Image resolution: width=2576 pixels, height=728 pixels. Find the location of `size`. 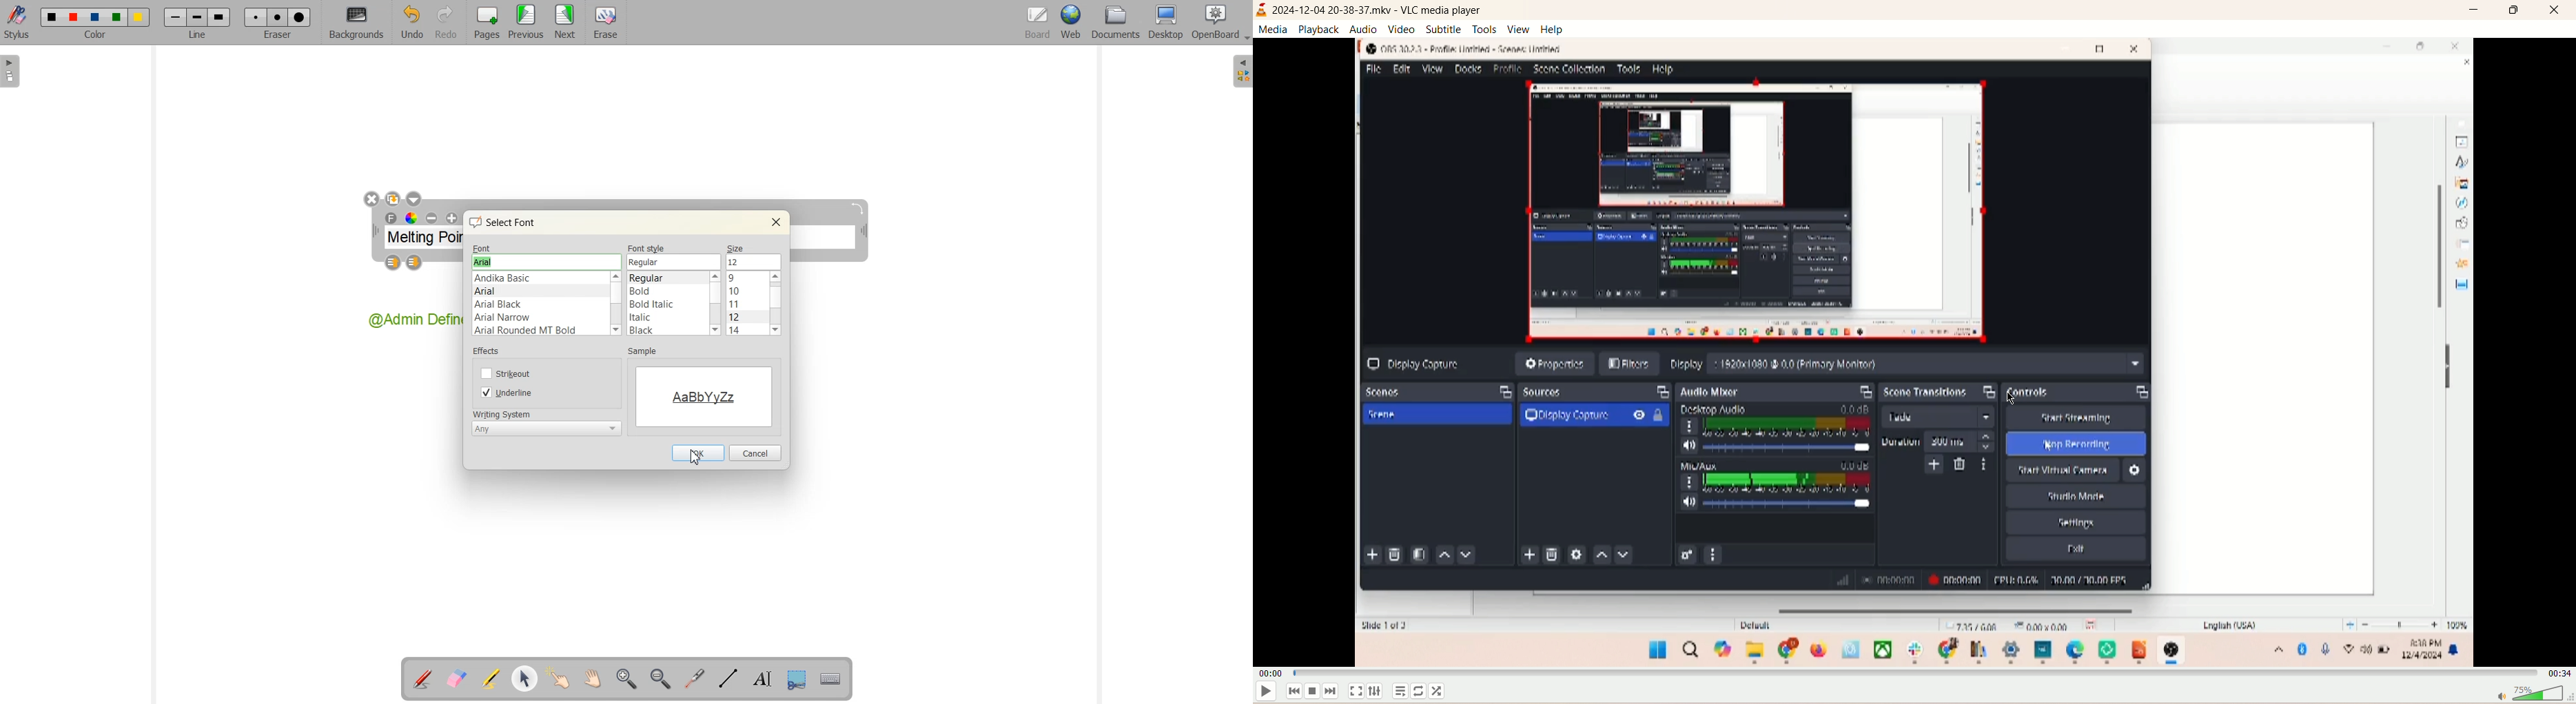

size is located at coordinates (738, 247).